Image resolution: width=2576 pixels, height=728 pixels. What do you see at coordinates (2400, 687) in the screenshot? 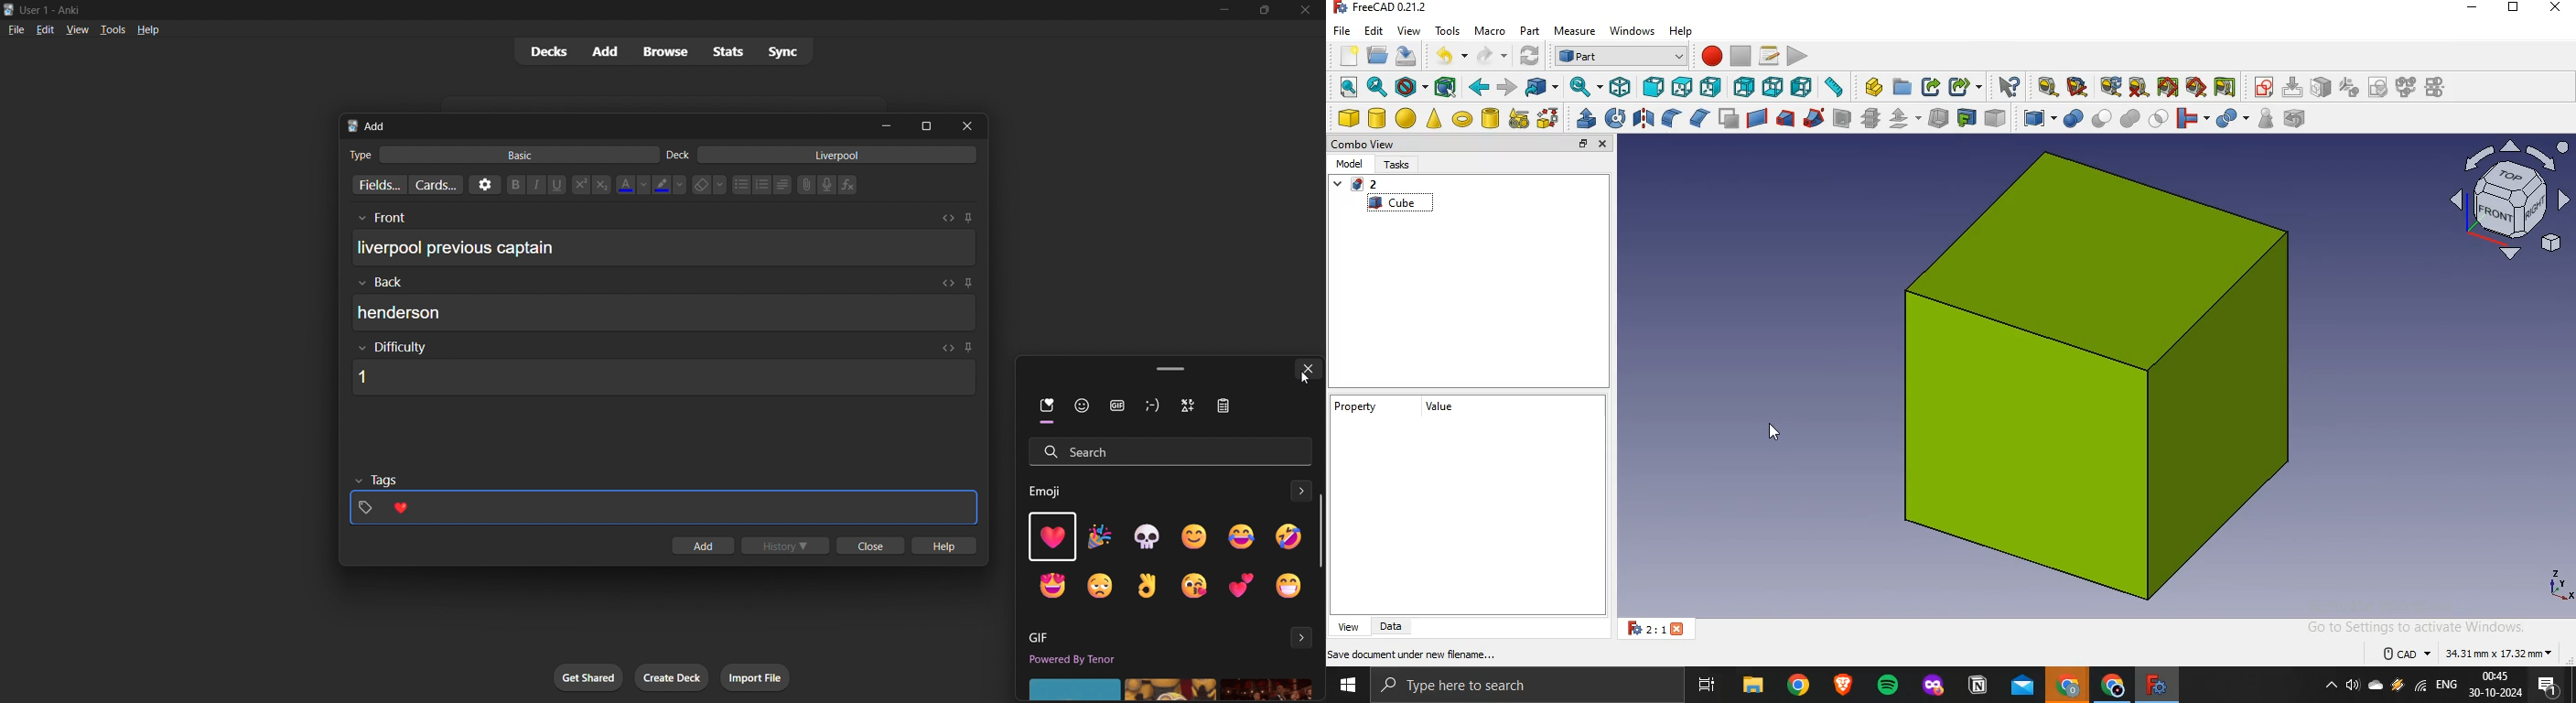
I see `winamp agent` at bounding box center [2400, 687].